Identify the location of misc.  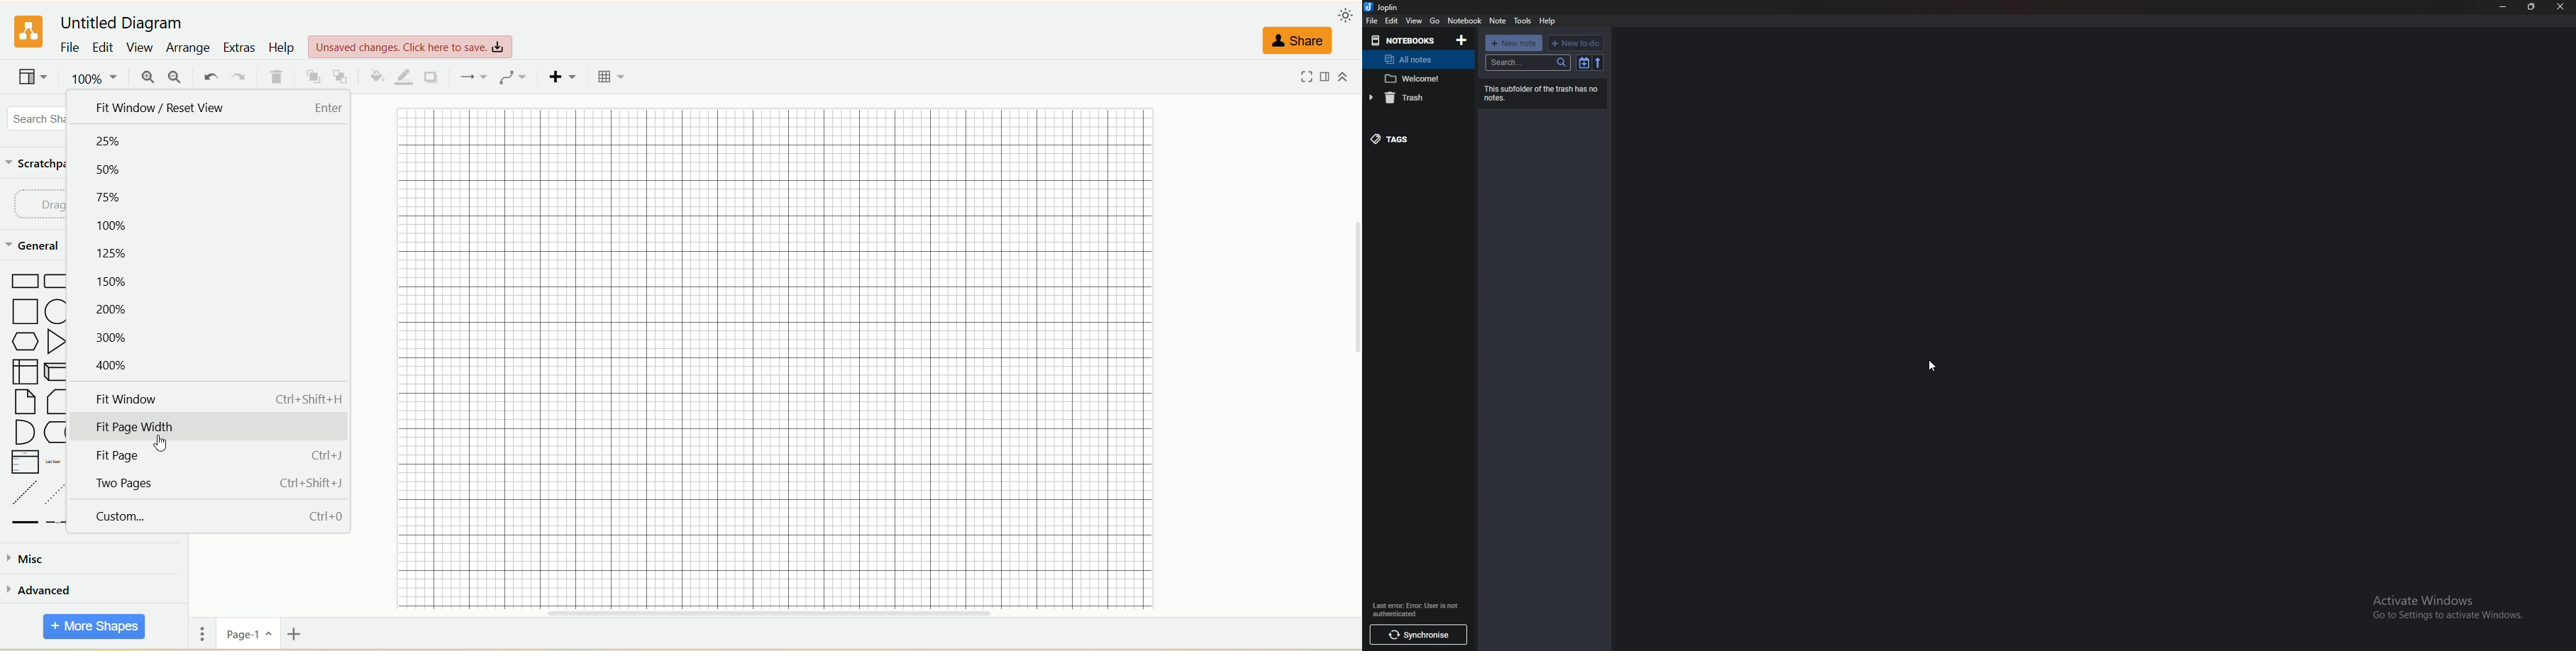
(33, 560).